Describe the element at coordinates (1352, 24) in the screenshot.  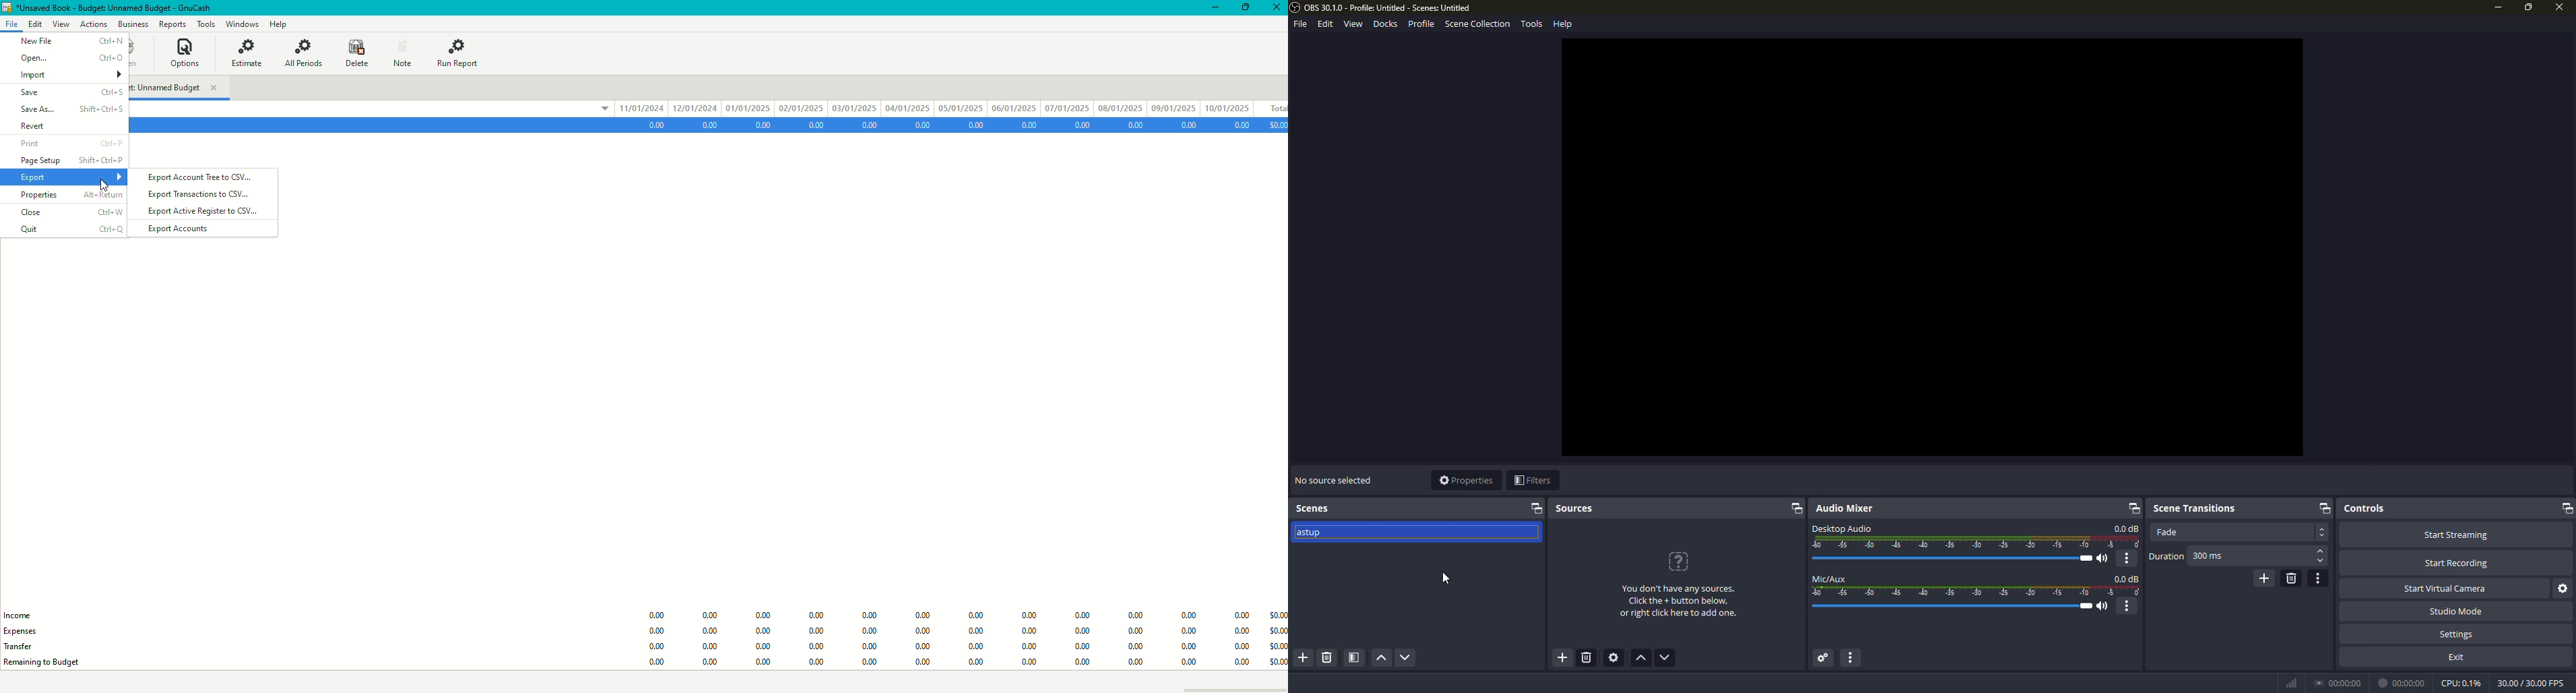
I see `view` at that location.